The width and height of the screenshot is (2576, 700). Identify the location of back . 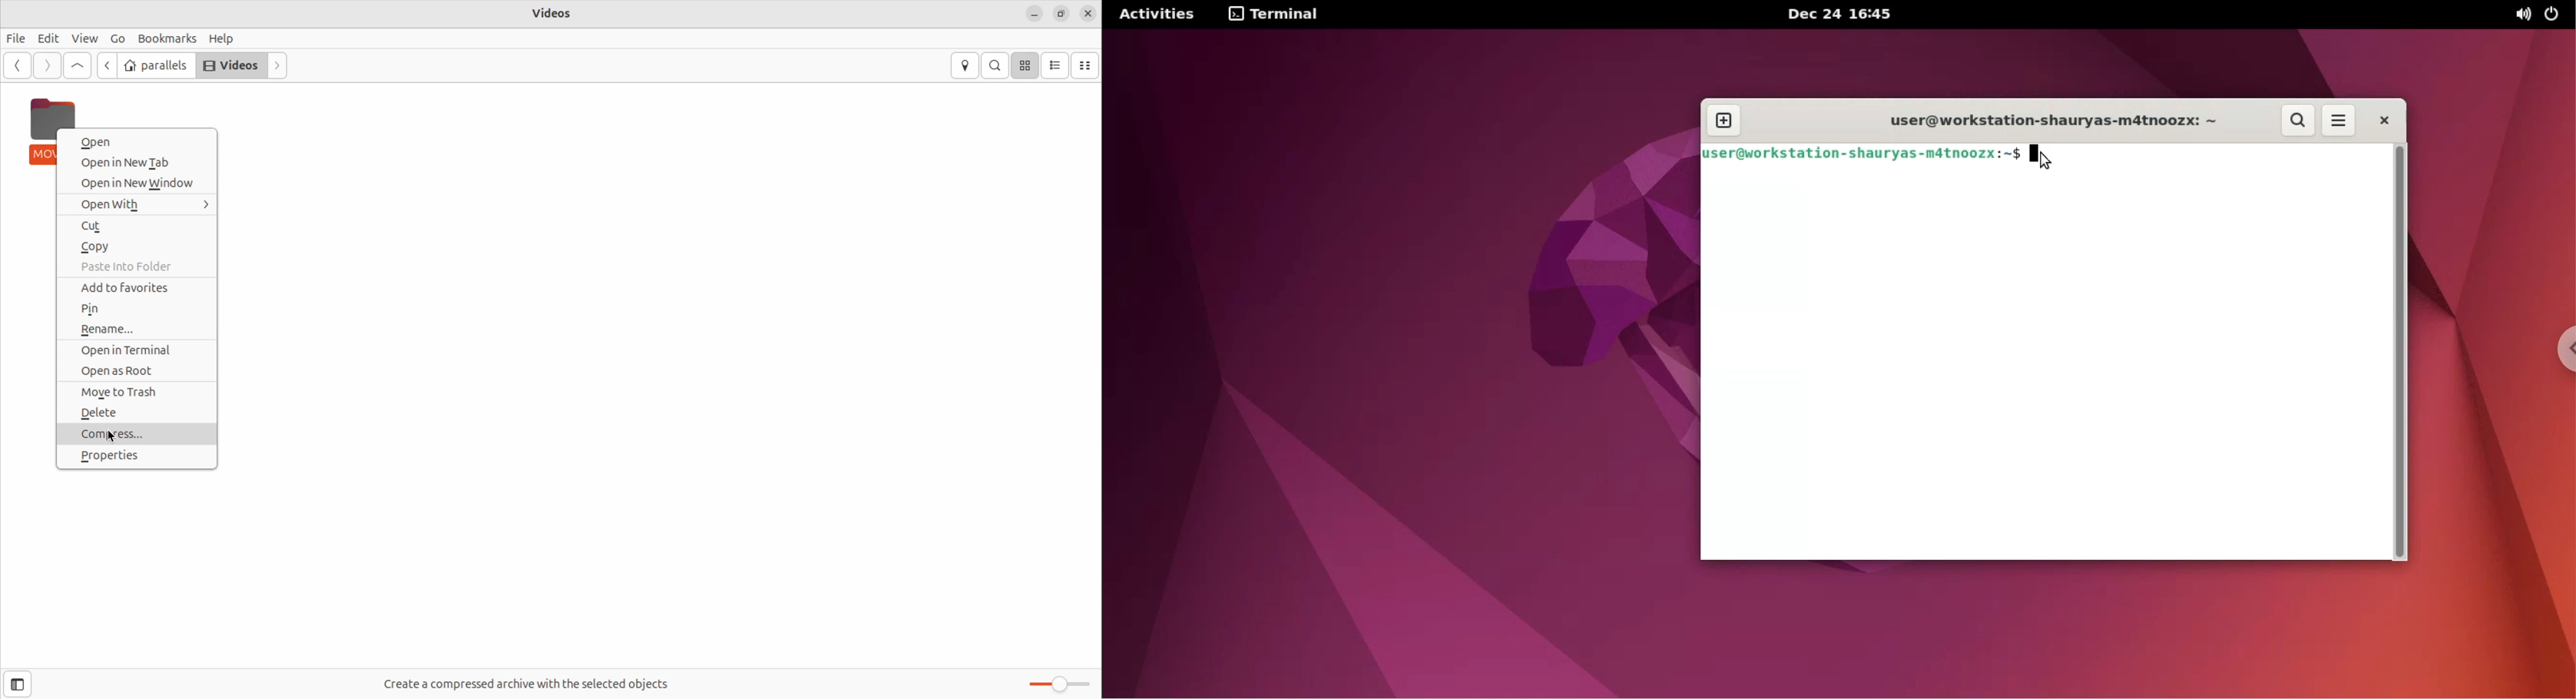
(19, 65).